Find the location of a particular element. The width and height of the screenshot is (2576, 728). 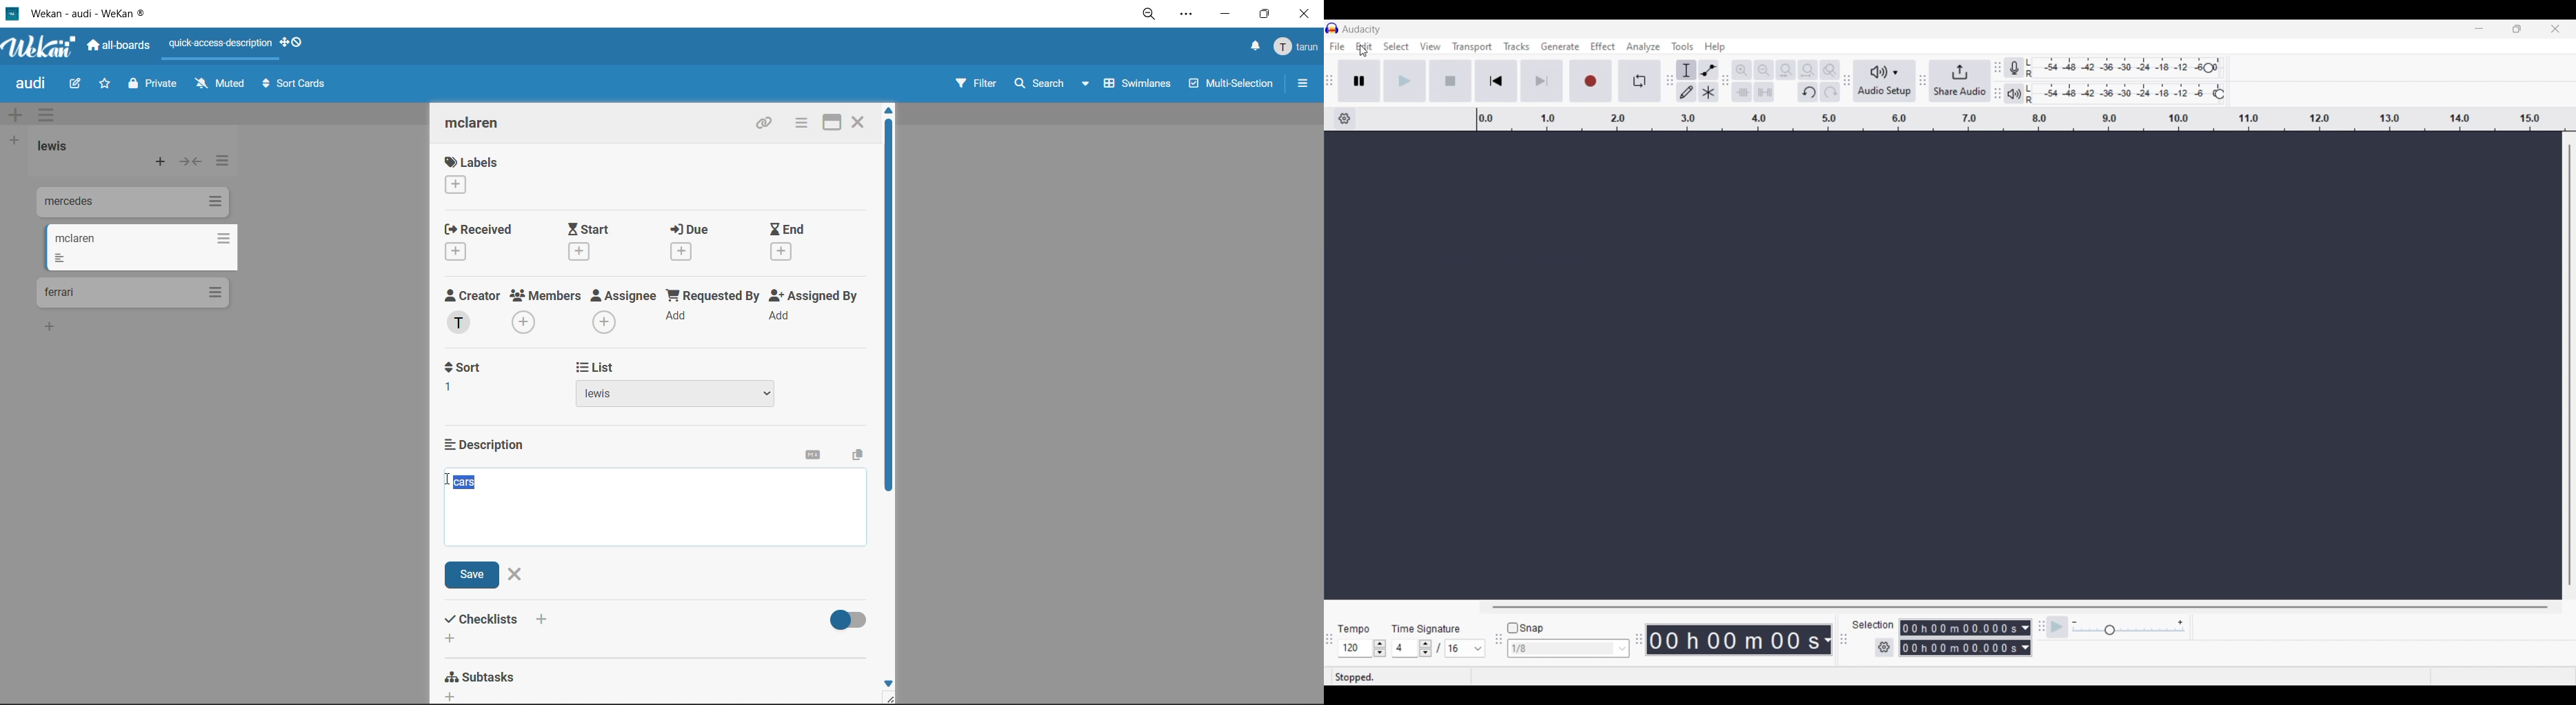

Generate menu is located at coordinates (1560, 46).